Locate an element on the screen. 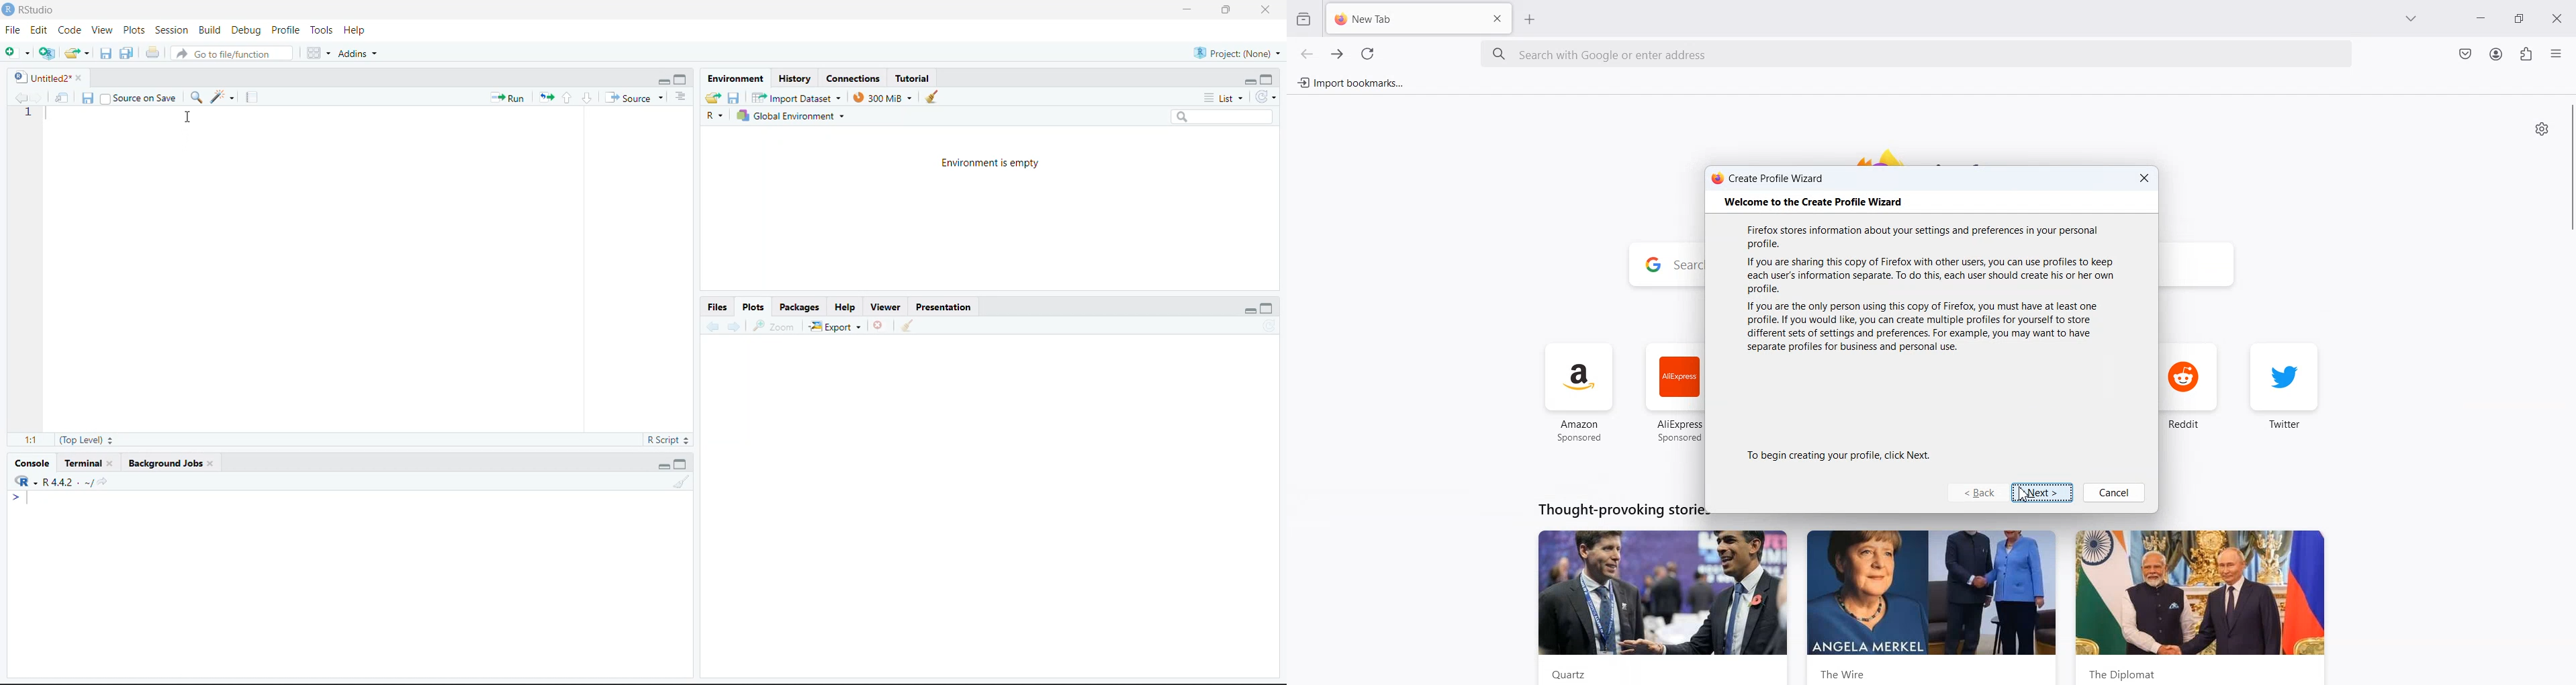 The width and height of the screenshot is (2576, 700).  Export  is located at coordinates (834, 325).